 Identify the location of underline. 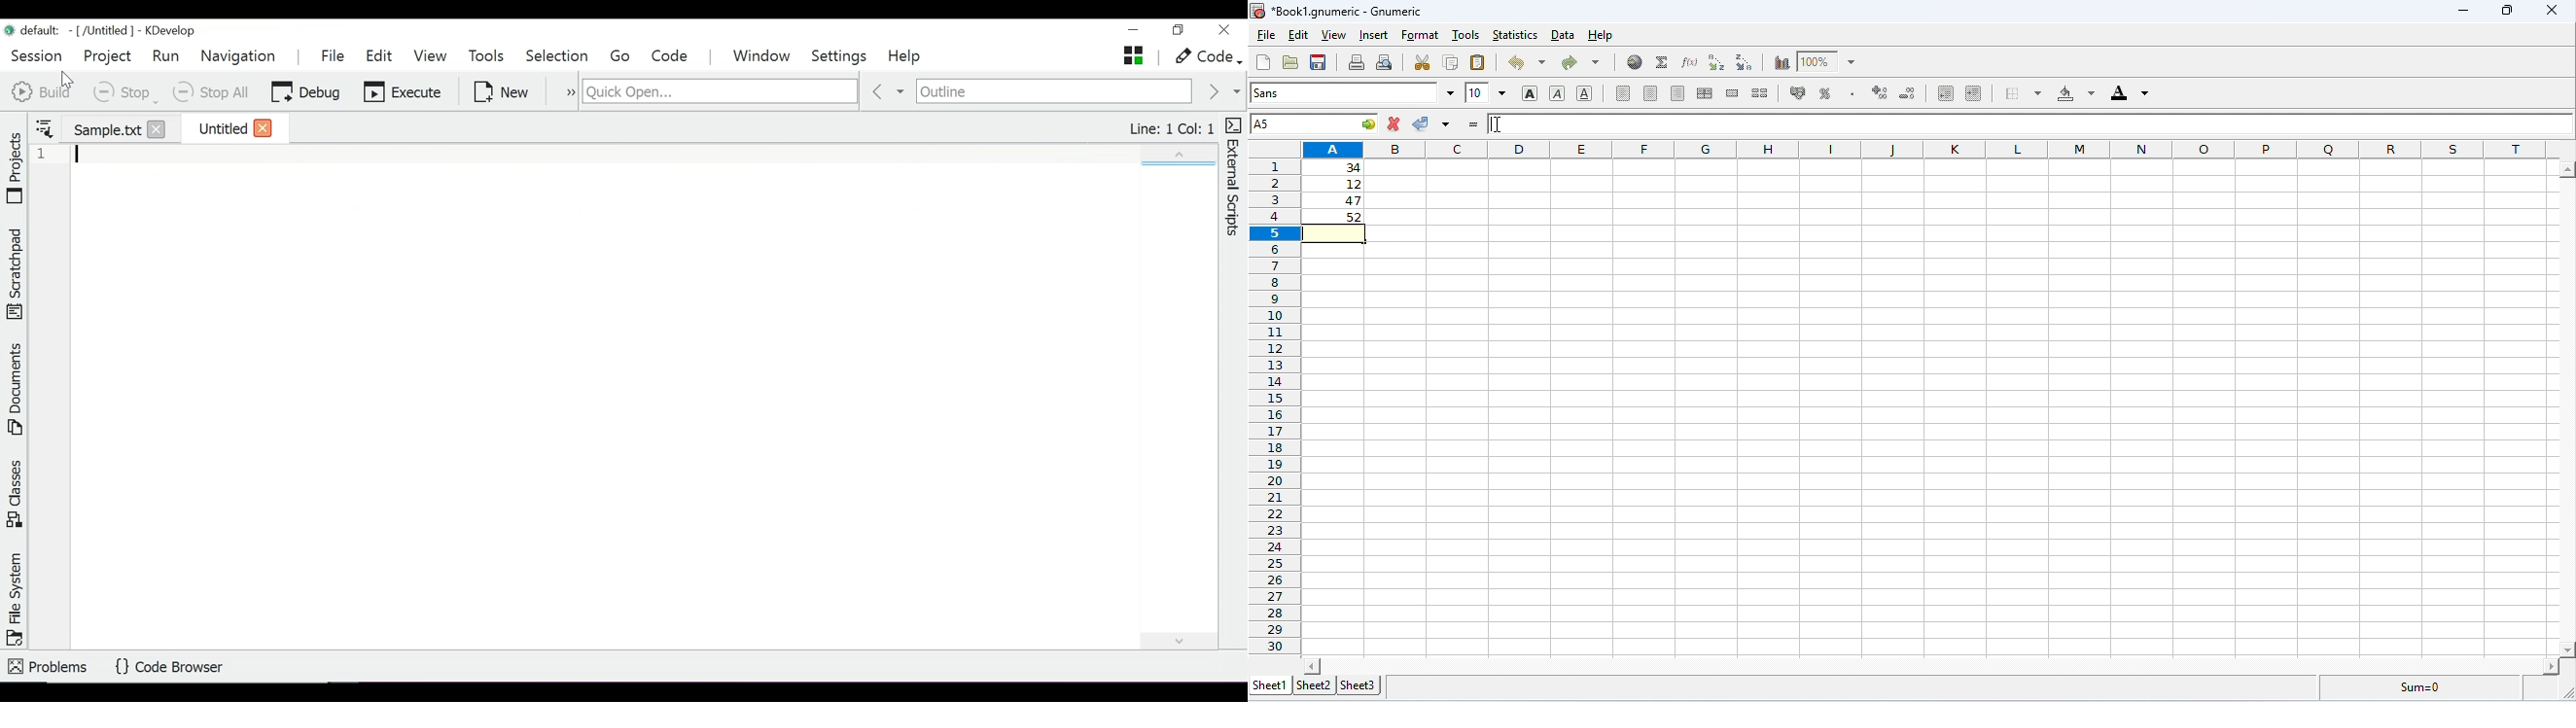
(1584, 92).